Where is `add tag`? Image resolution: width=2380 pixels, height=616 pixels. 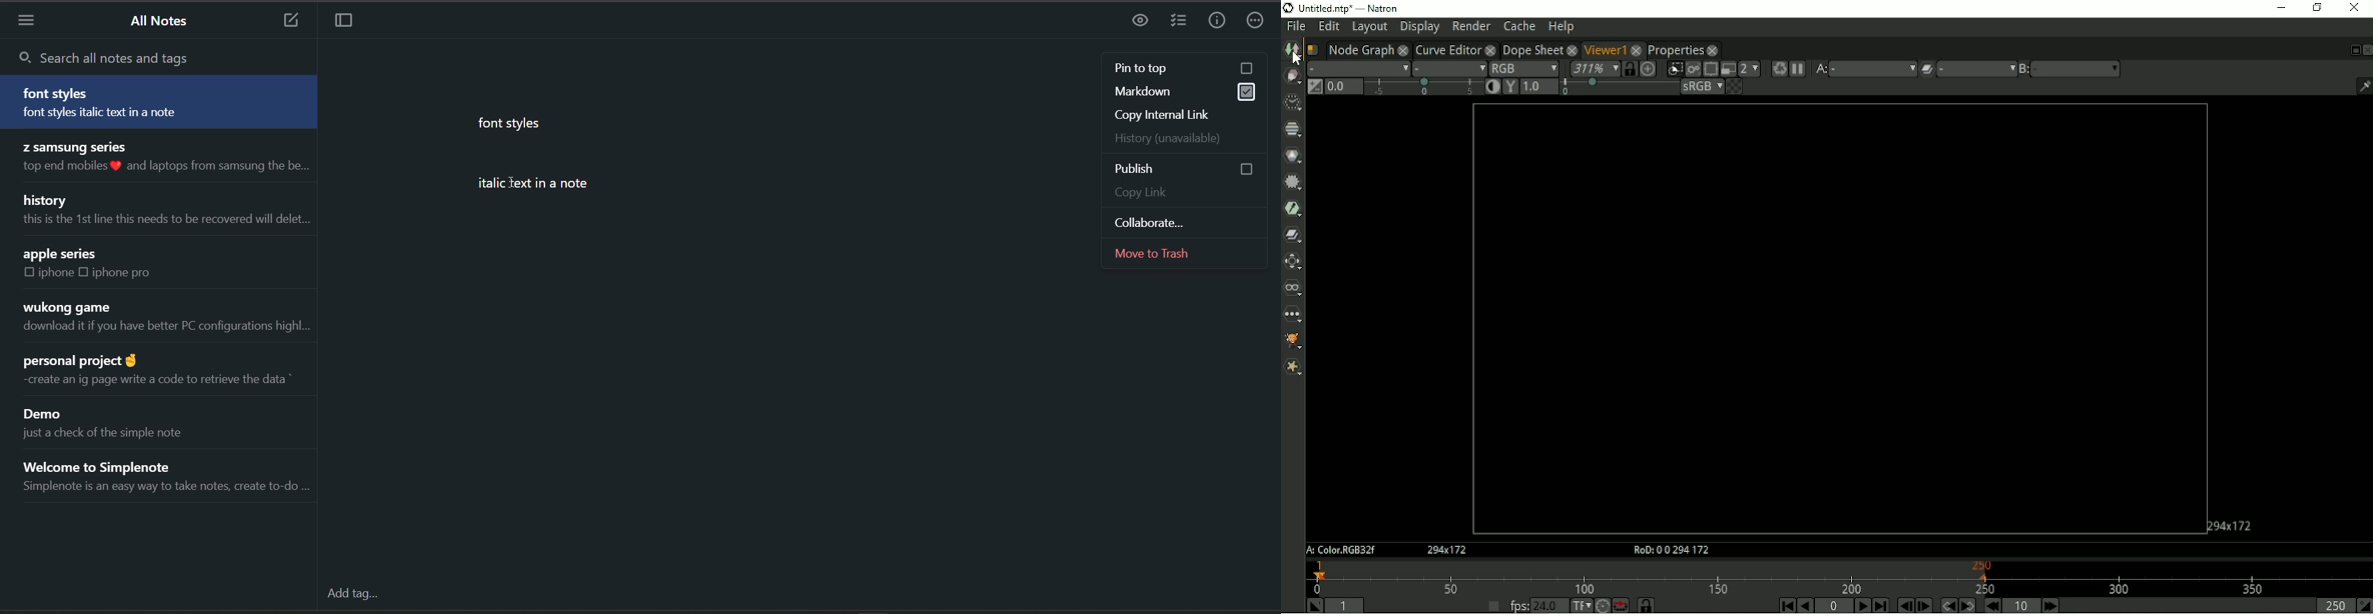
add tag is located at coordinates (354, 593).